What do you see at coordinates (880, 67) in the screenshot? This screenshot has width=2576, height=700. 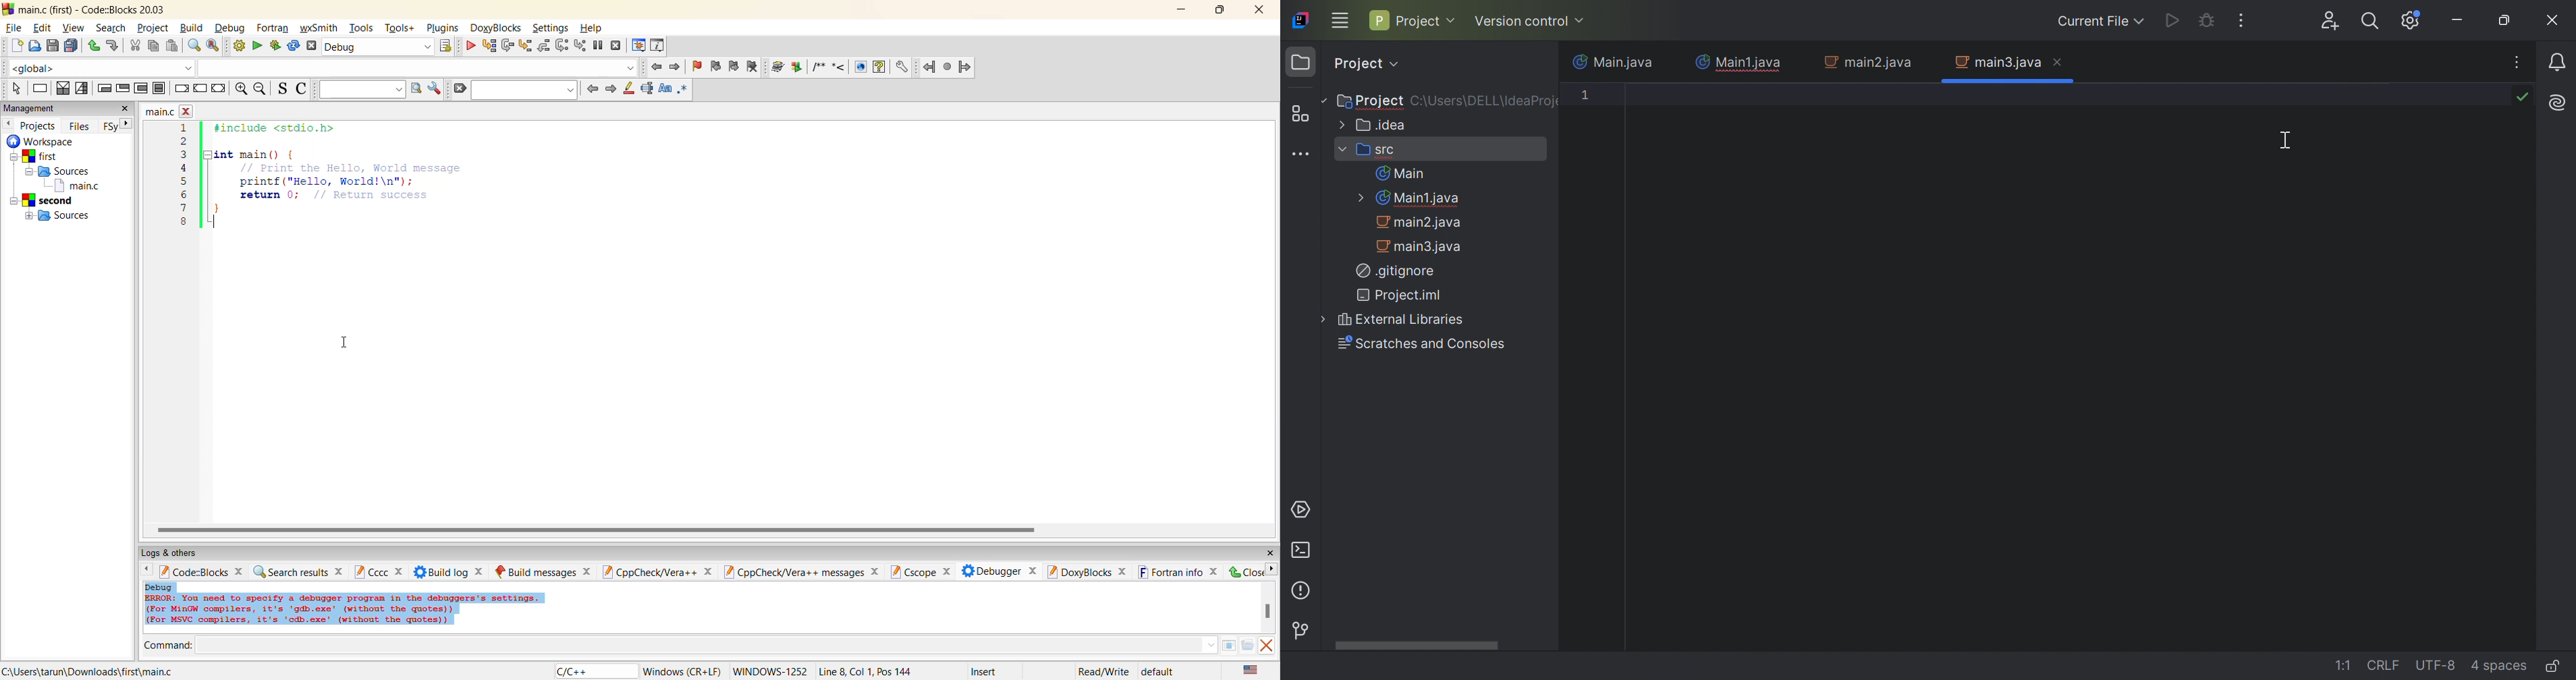 I see `help` at bounding box center [880, 67].